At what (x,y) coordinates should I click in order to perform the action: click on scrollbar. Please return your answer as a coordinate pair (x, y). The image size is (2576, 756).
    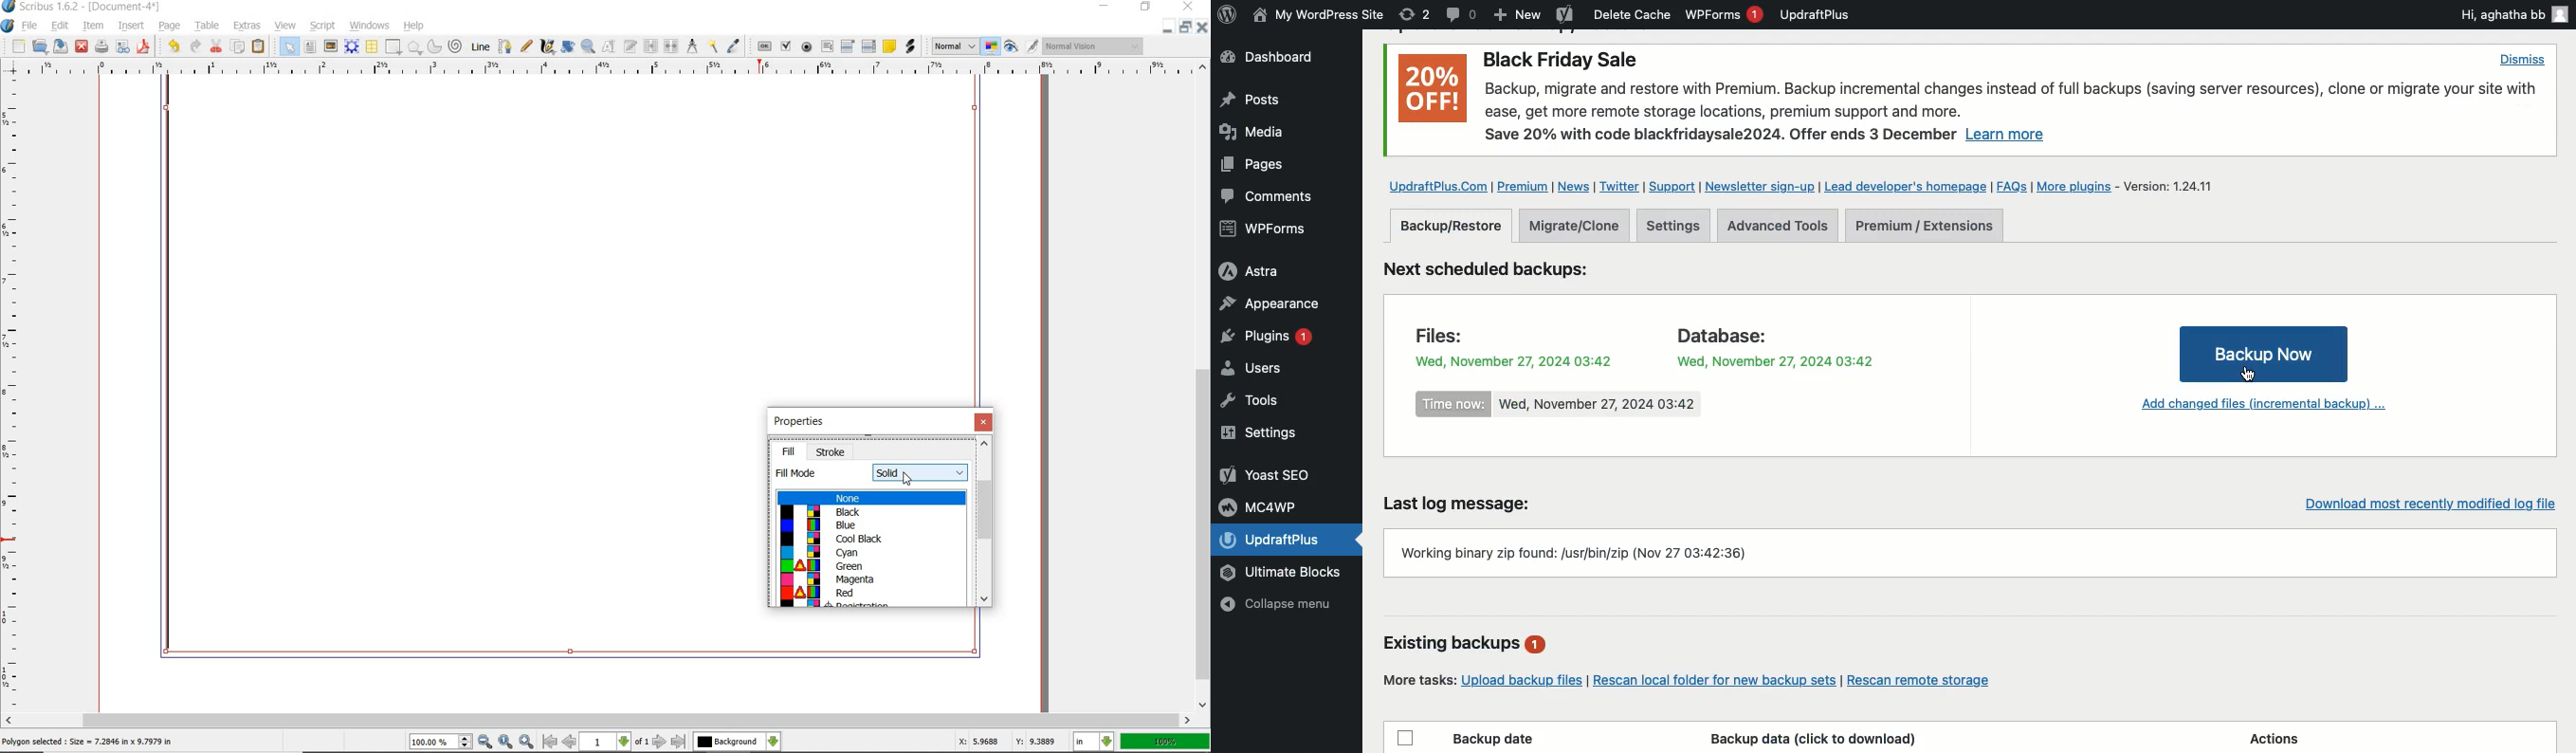
    Looking at the image, I should click on (598, 720).